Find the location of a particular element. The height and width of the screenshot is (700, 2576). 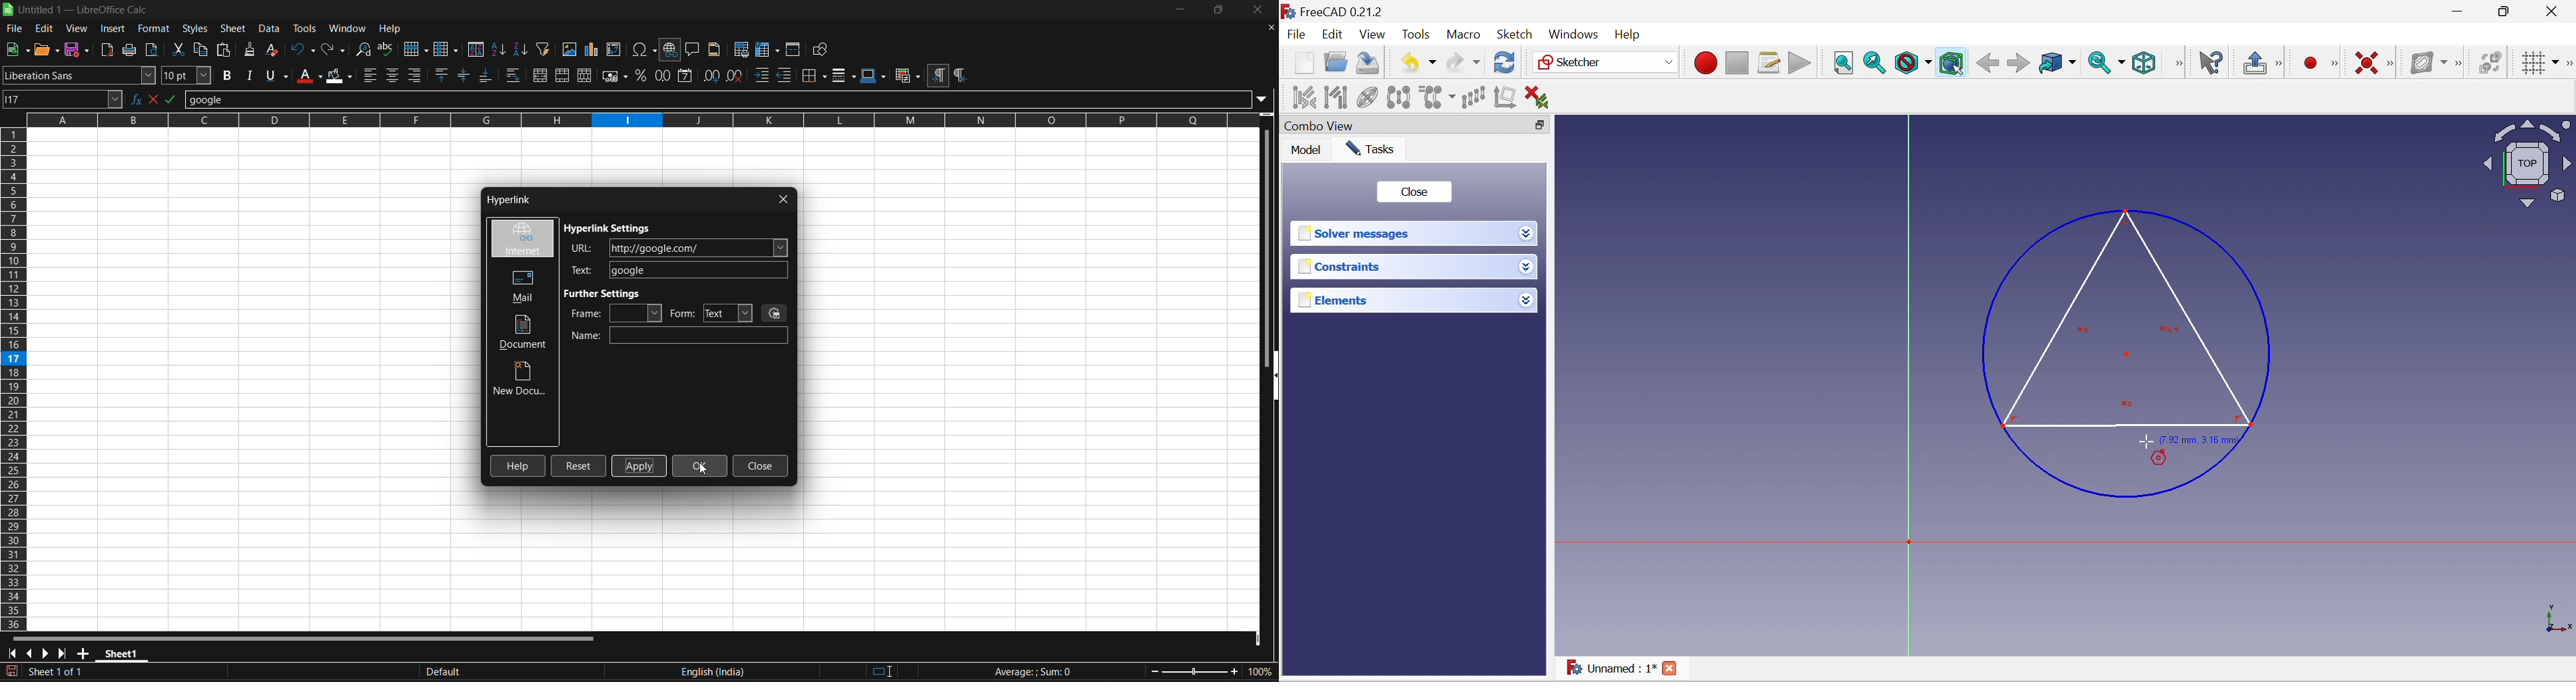

format is located at coordinates (152, 29).